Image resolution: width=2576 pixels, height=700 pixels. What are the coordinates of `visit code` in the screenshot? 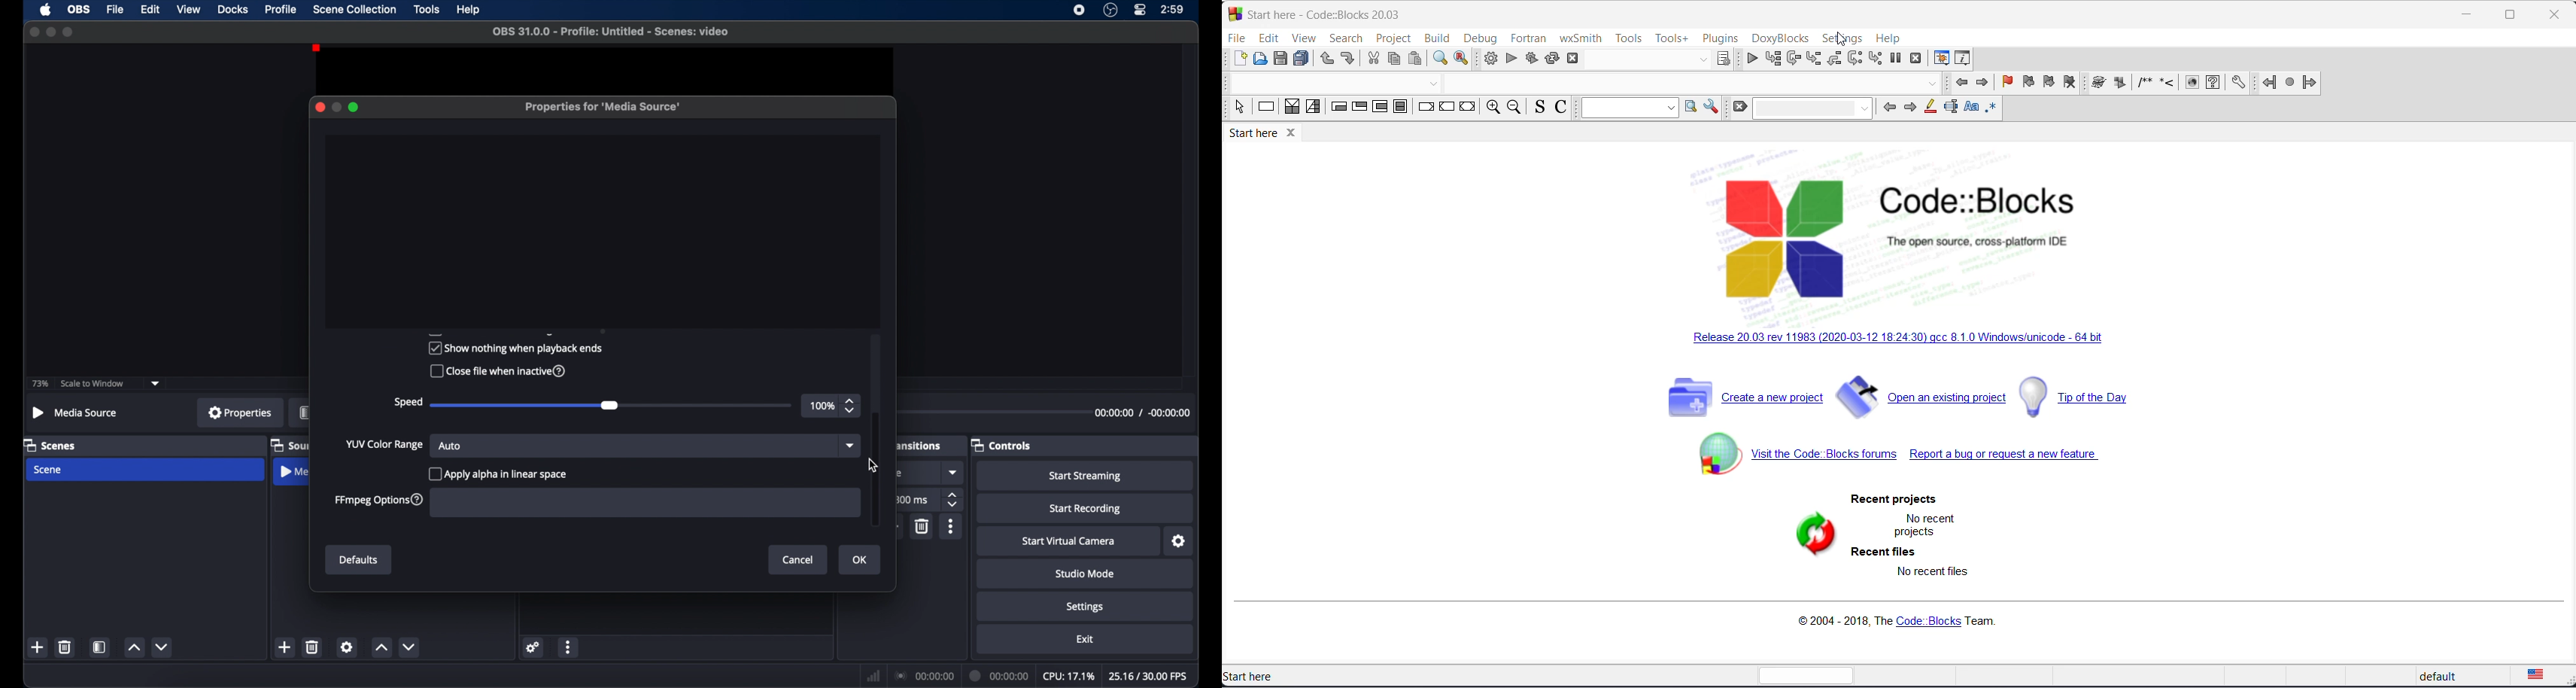 It's located at (1796, 454).